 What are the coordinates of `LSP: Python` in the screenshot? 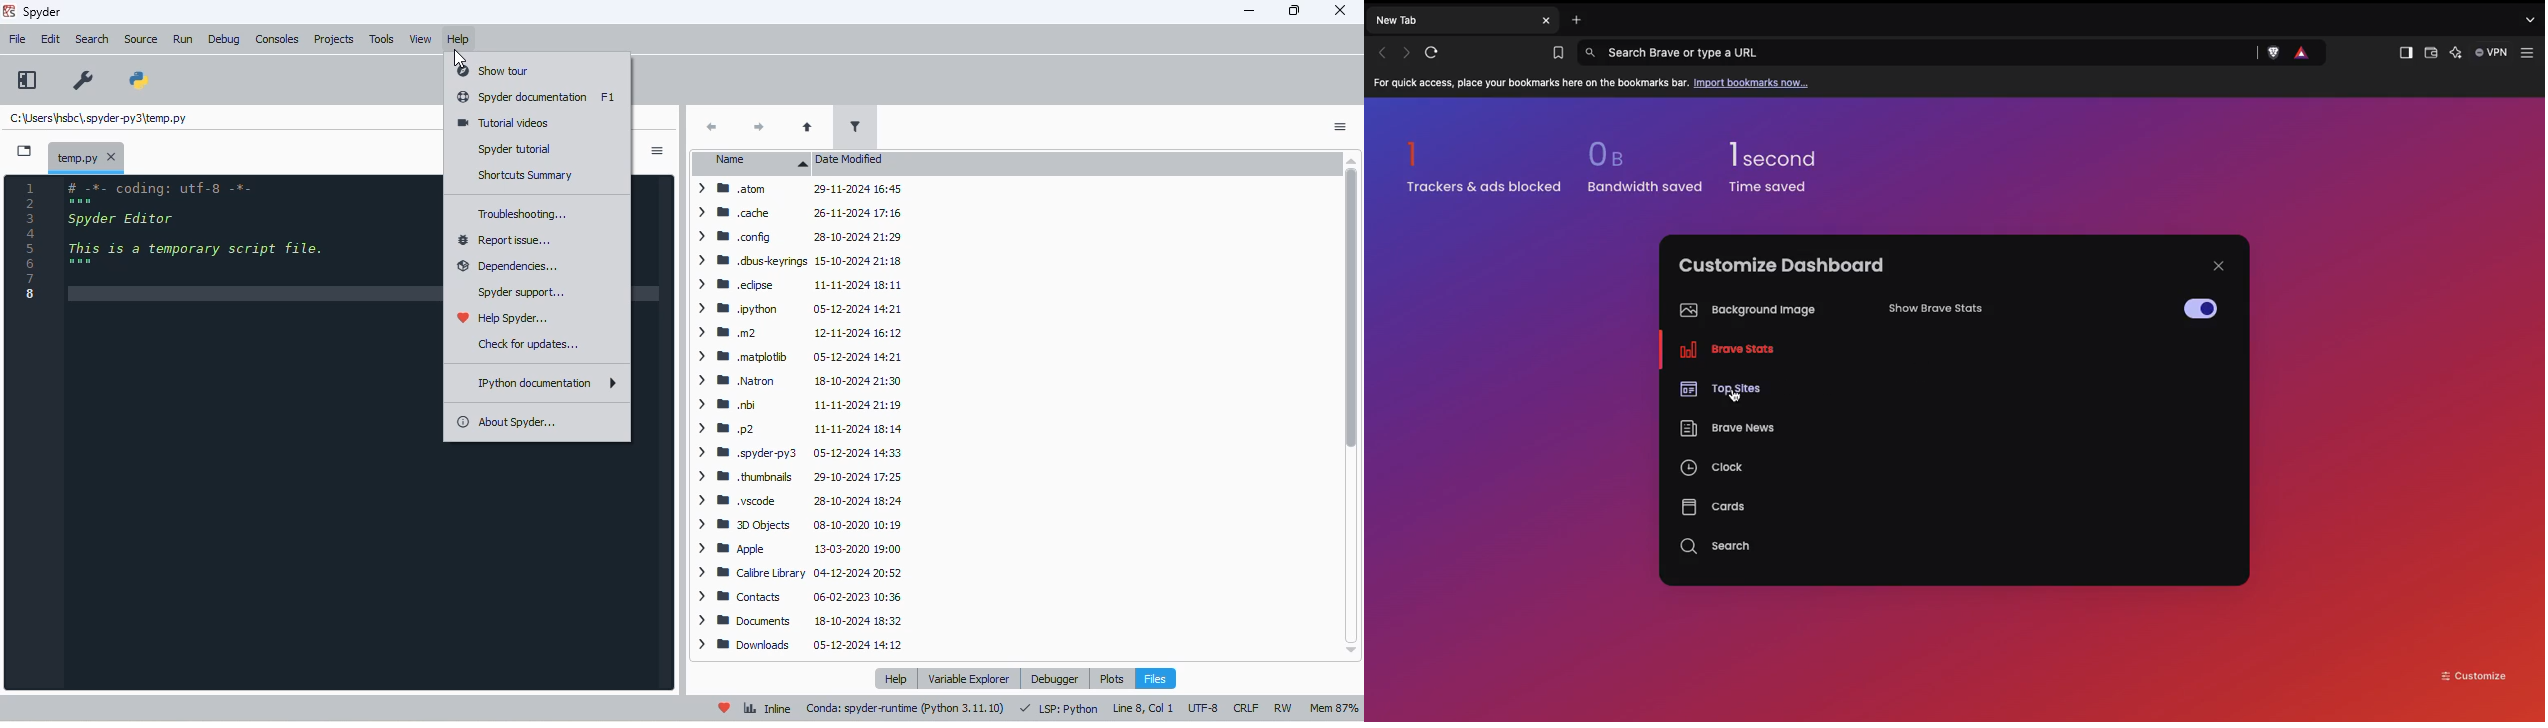 It's located at (1061, 709).